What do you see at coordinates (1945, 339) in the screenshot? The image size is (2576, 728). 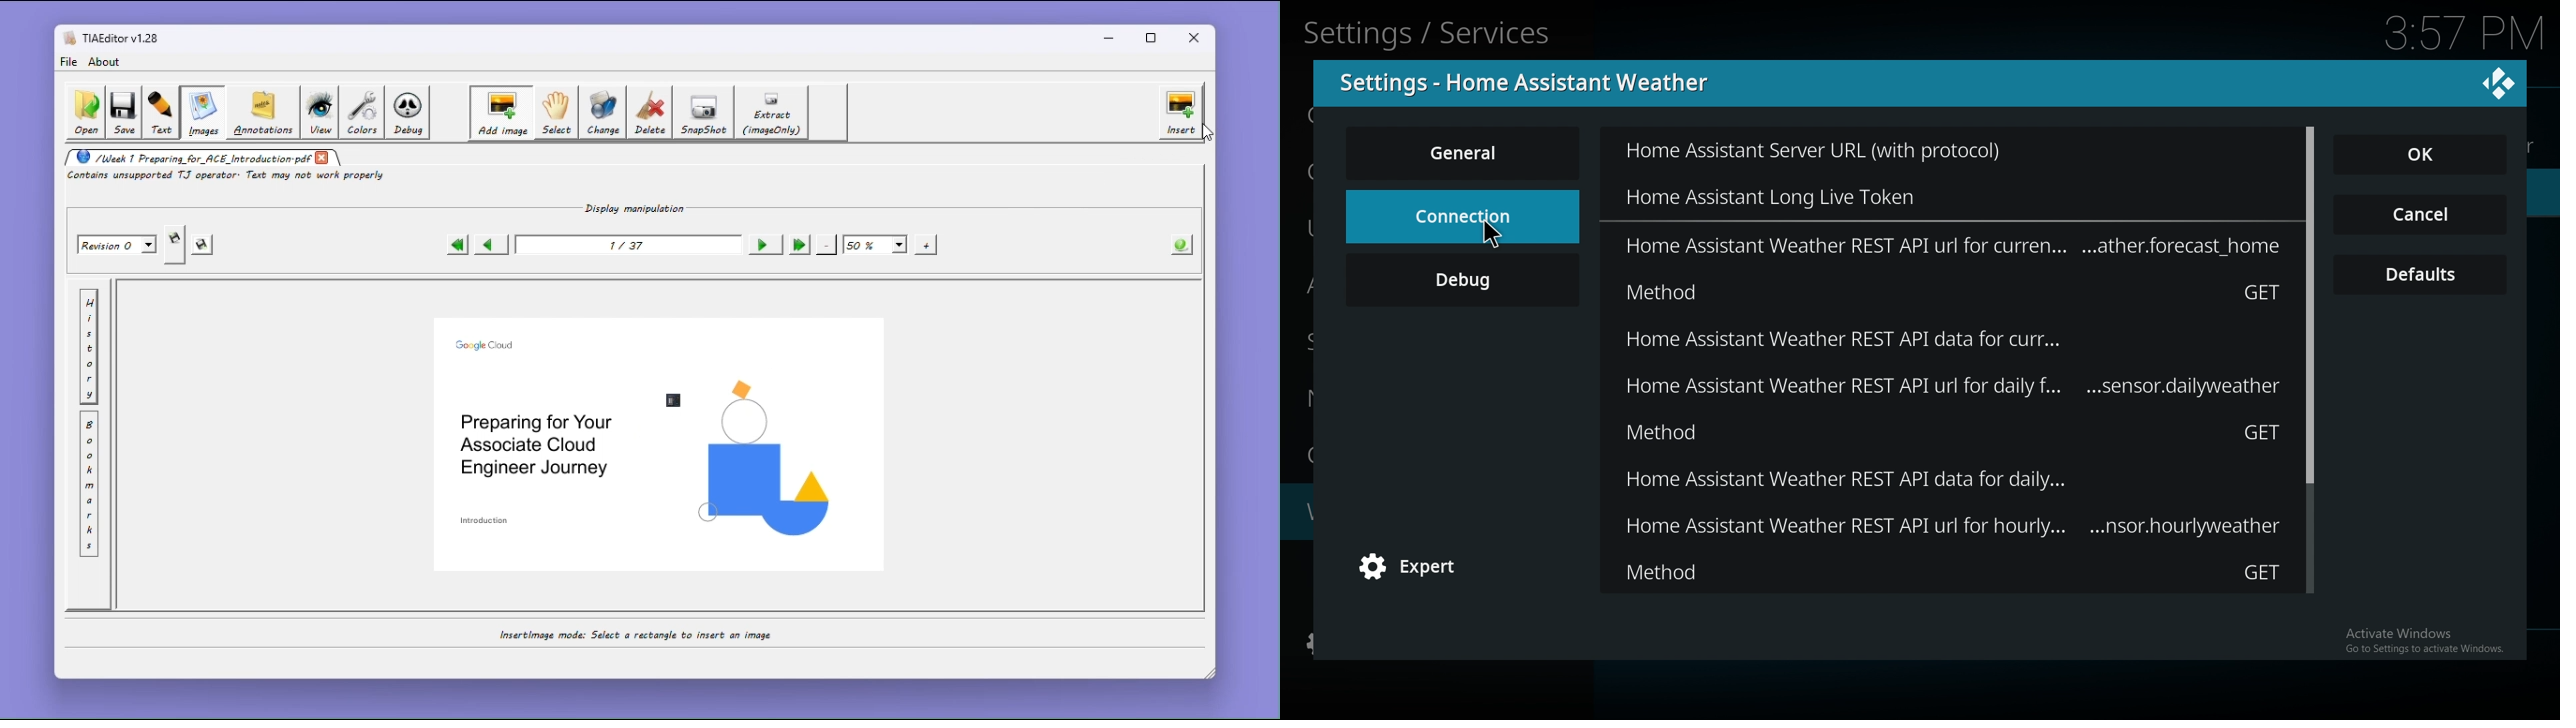 I see `home assistant weather api ` at bounding box center [1945, 339].